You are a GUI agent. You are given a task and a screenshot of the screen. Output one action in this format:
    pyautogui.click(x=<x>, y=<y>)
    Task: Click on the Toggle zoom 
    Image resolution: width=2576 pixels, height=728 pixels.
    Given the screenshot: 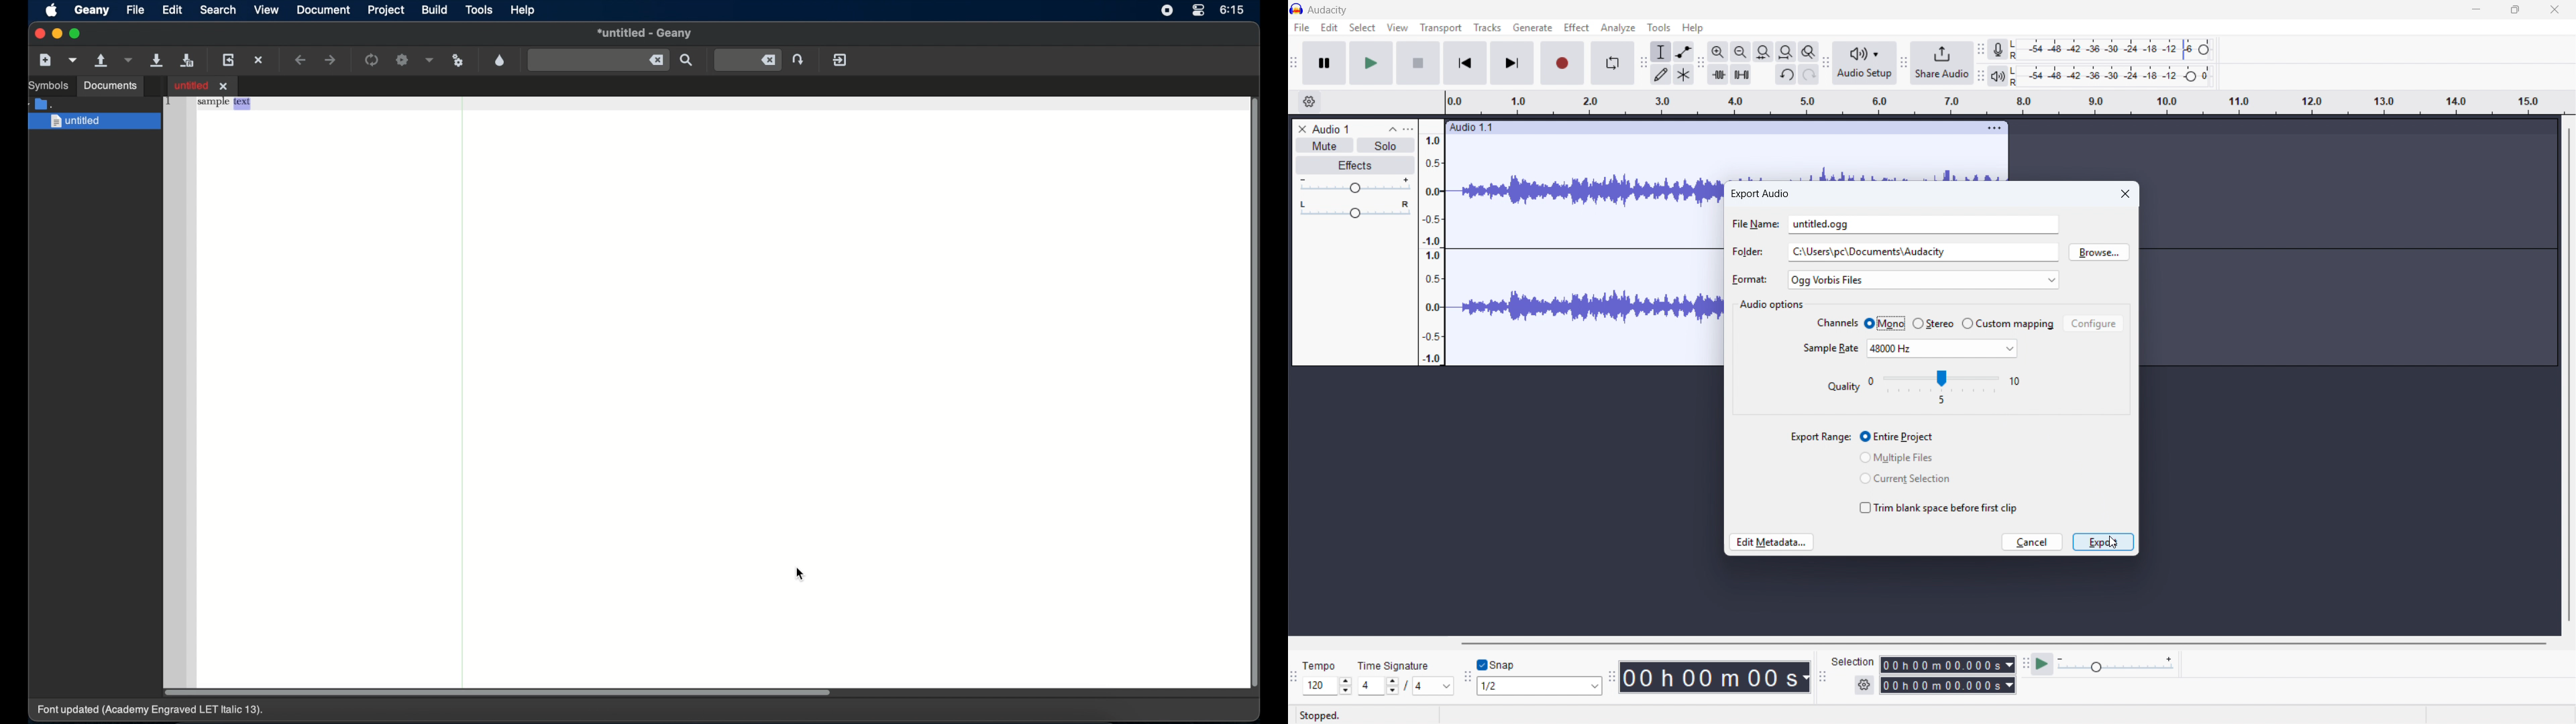 What is the action you would take?
    pyautogui.click(x=1809, y=52)
    